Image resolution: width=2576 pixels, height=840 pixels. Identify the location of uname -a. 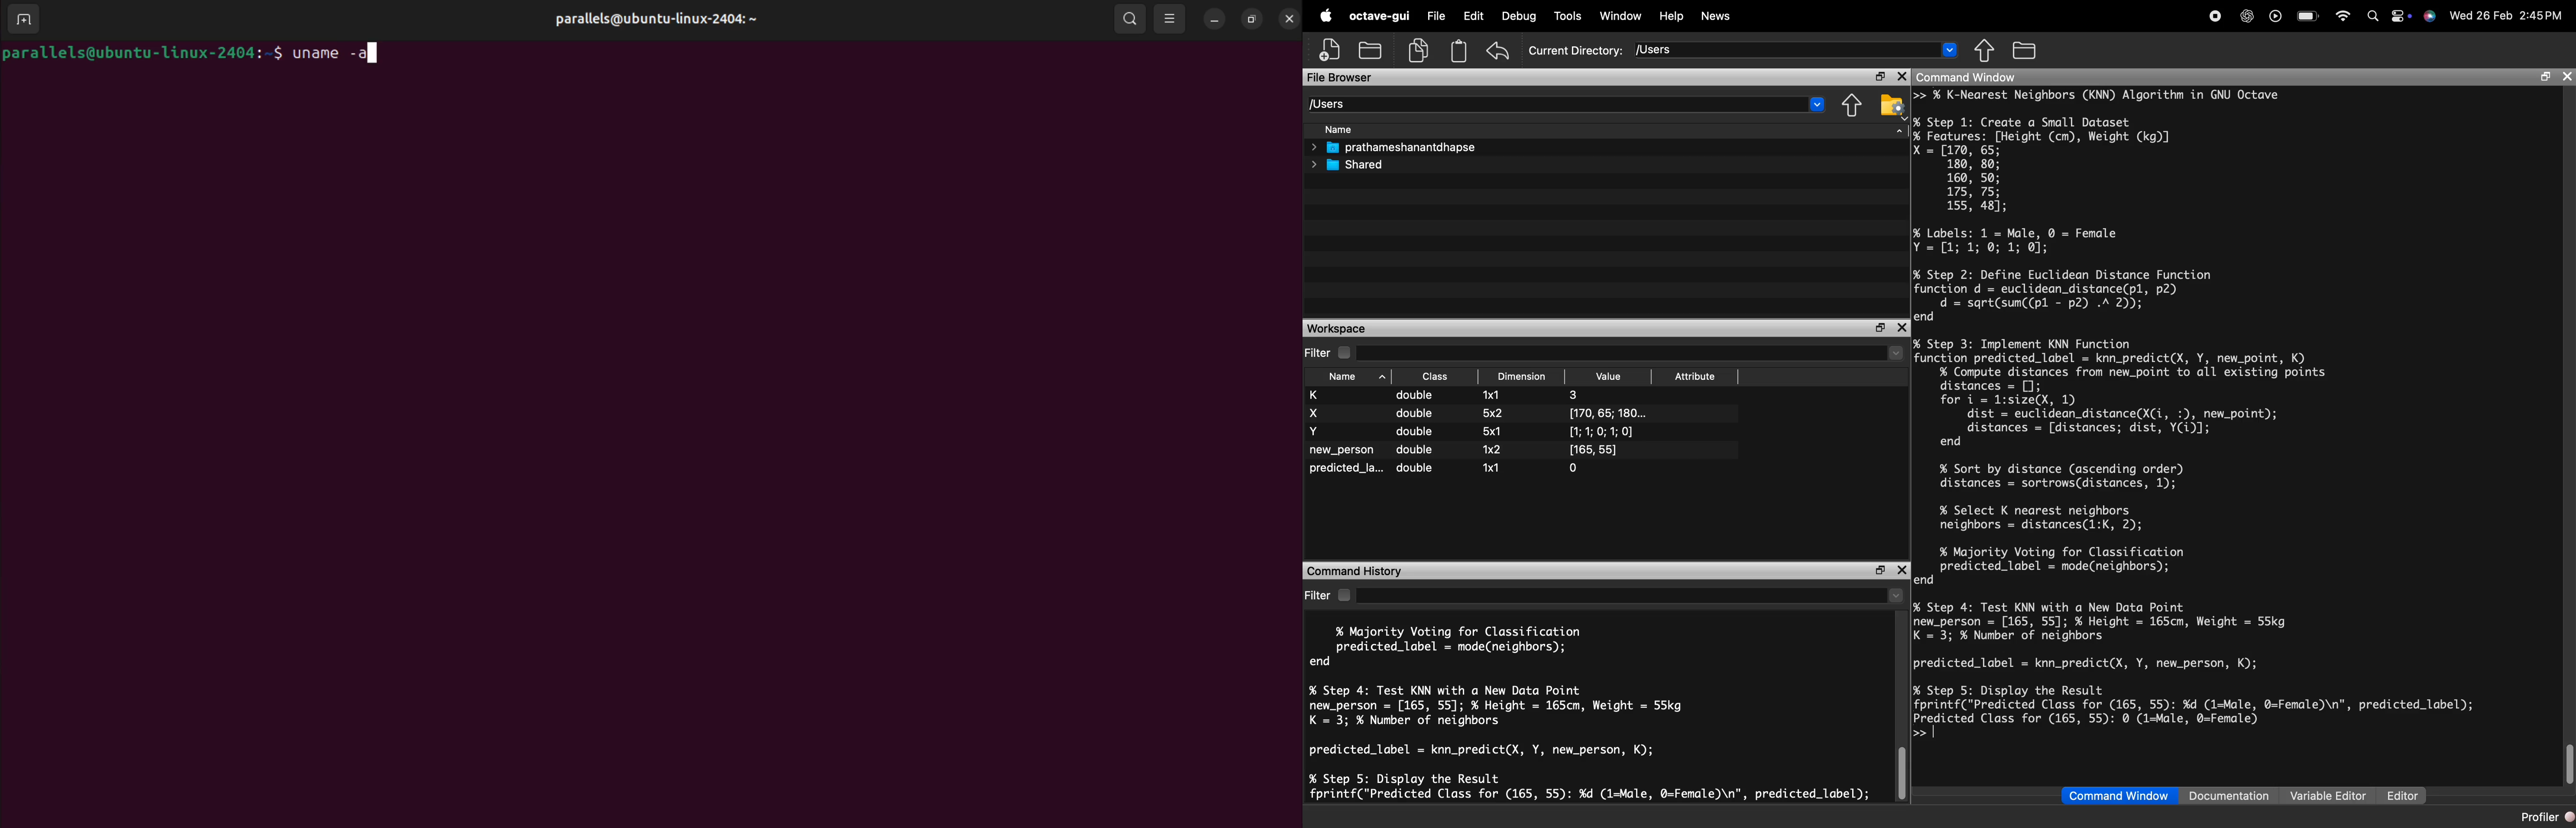
(339, 52).